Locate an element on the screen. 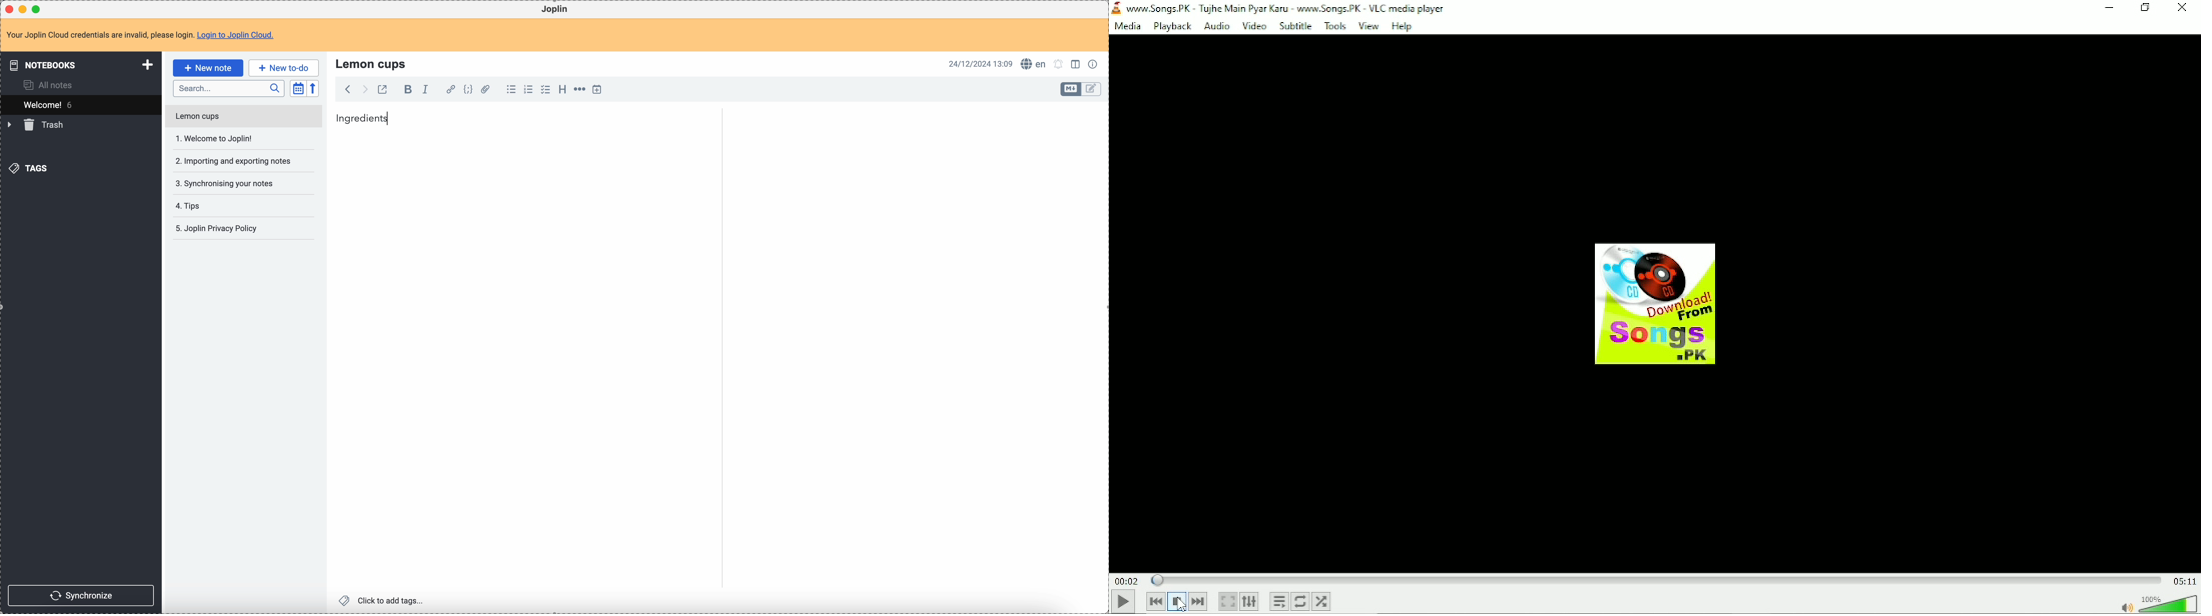 This screenshot has height=616, width=2212. foward is located at coordinates (364, 89).